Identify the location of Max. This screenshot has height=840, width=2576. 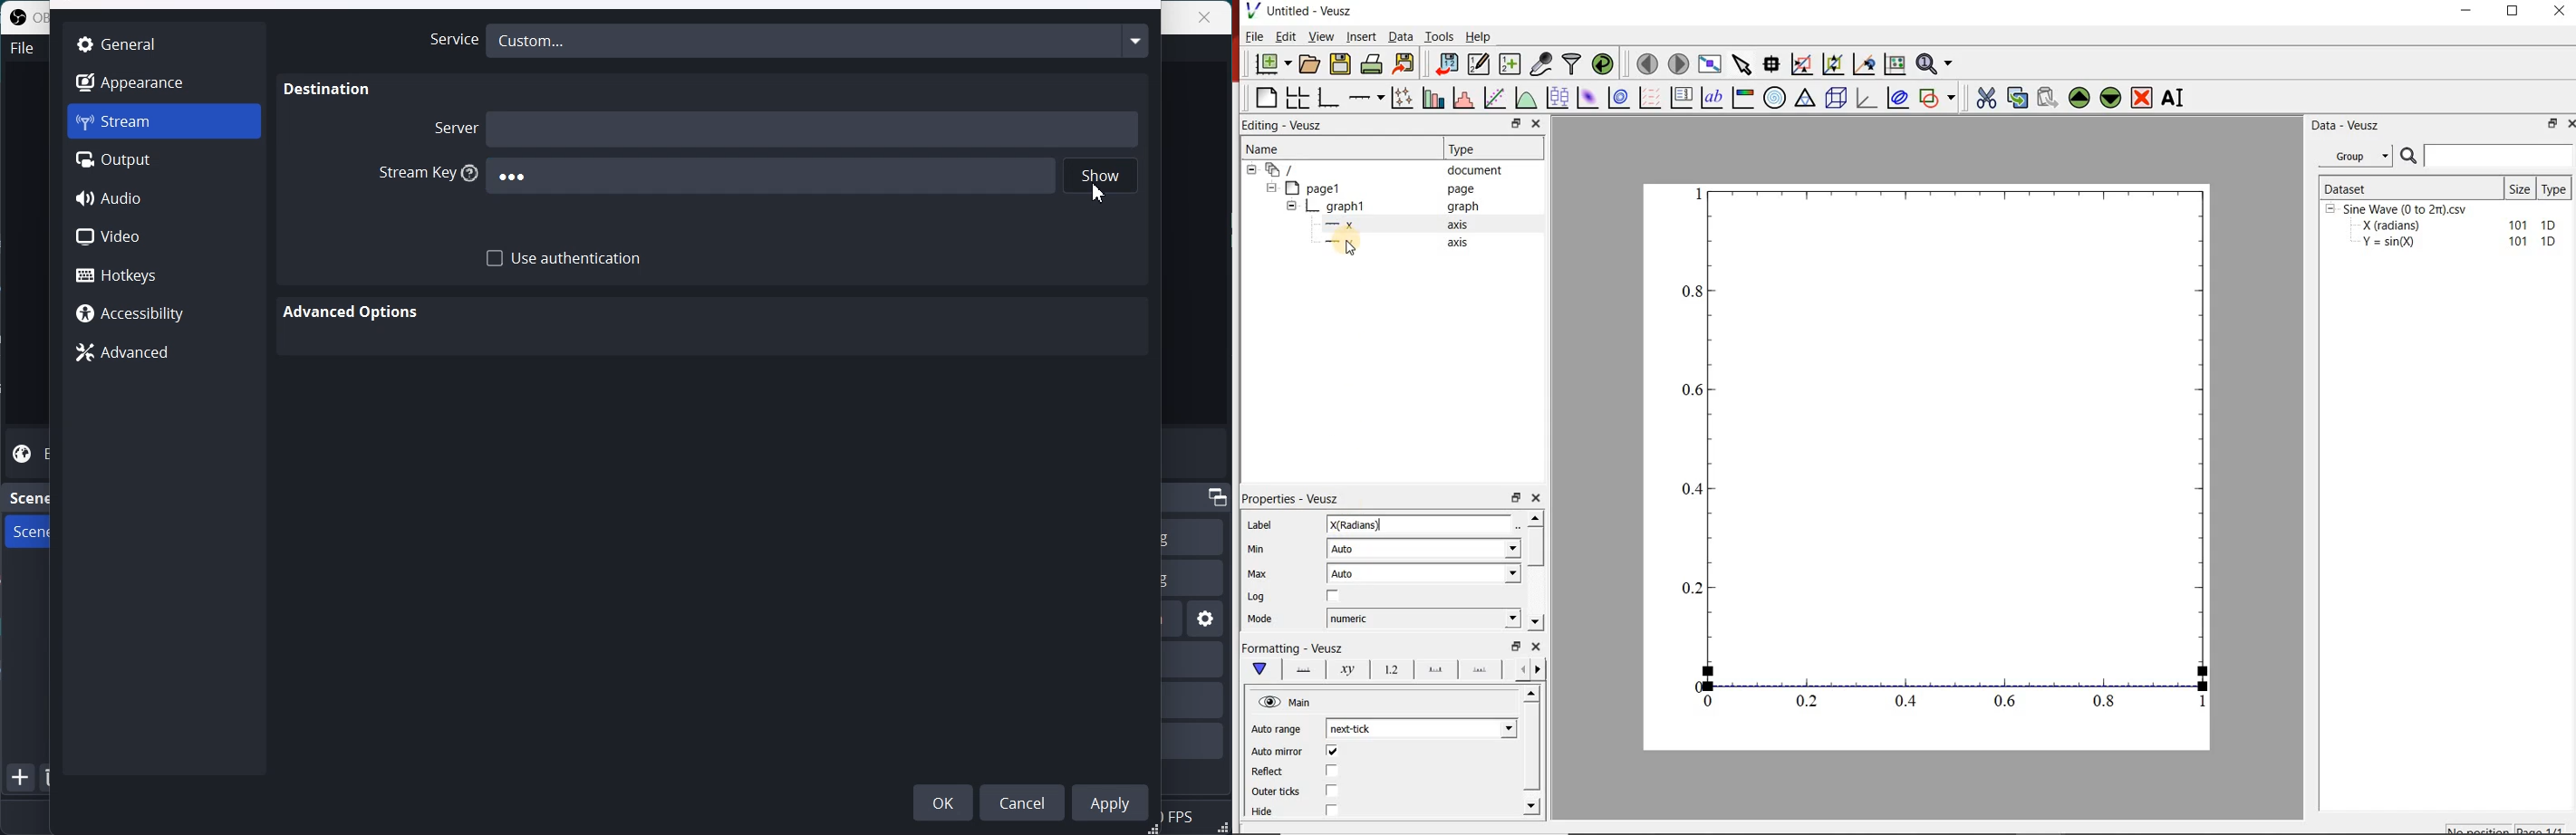
(1258, 573).